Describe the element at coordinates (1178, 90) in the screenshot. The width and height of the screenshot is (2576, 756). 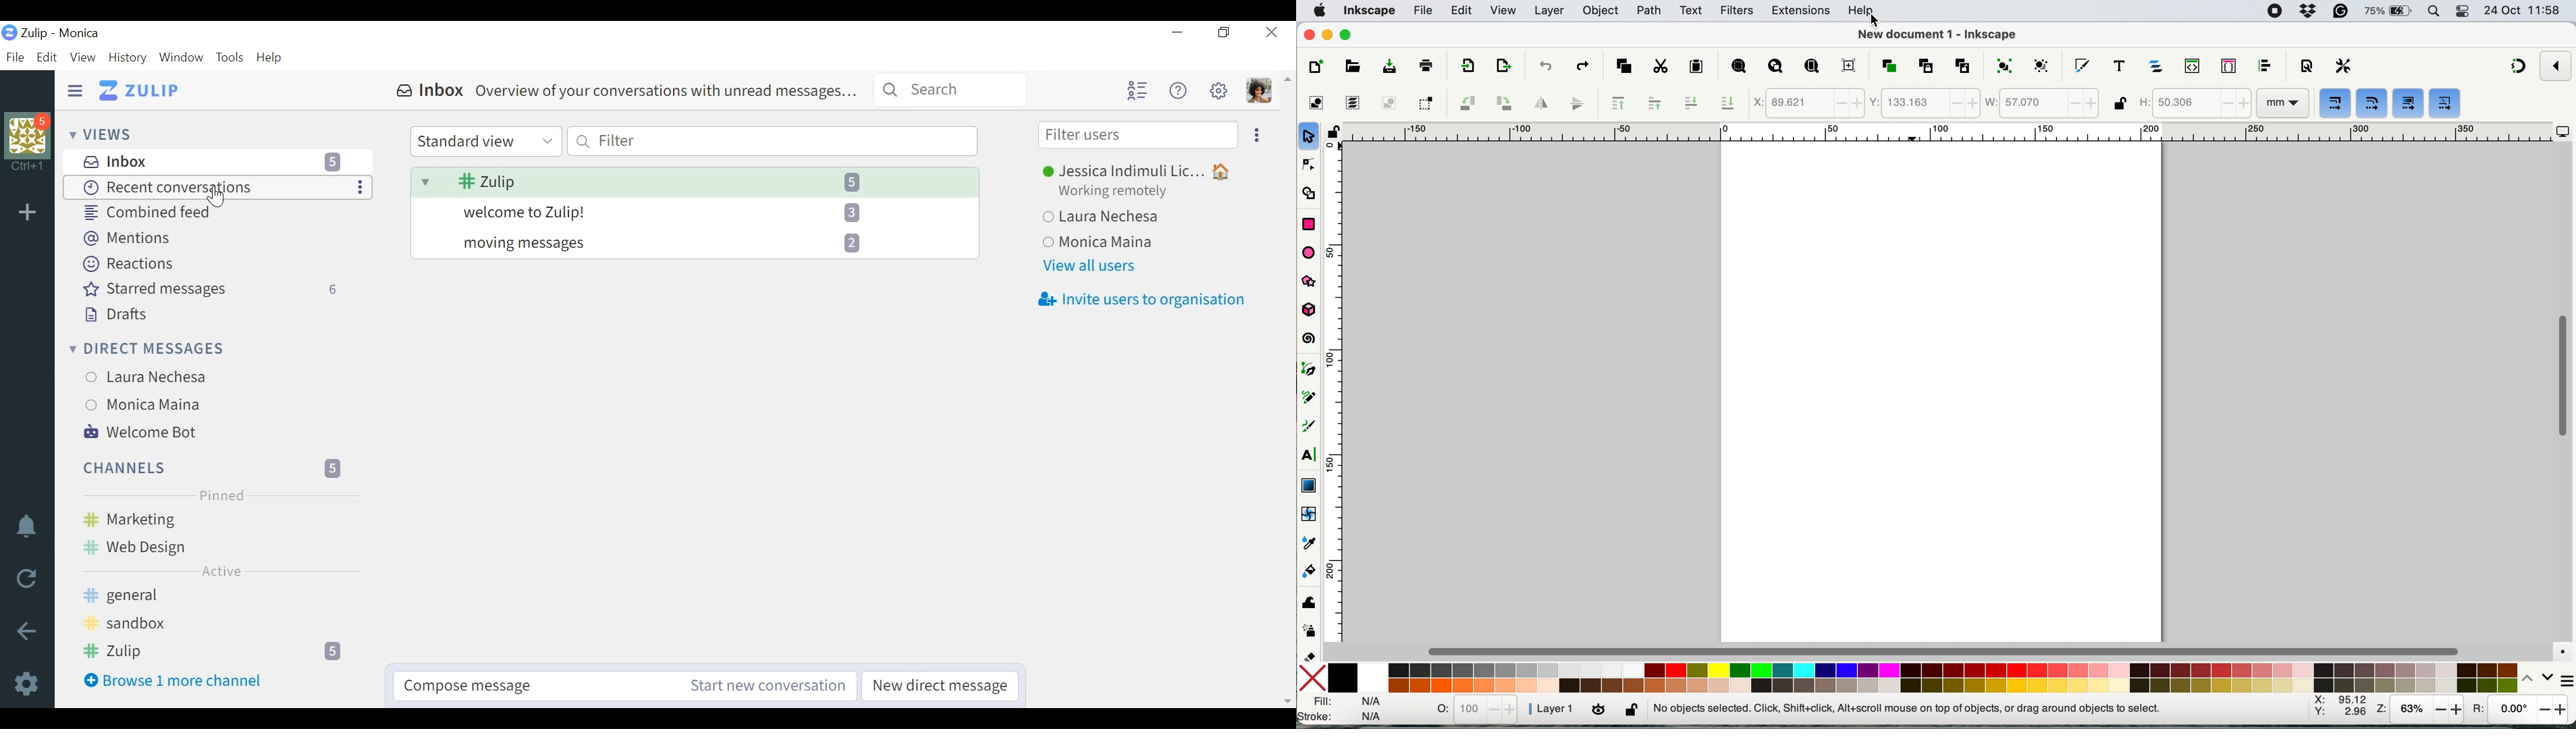
I see `Help menu` at that location.